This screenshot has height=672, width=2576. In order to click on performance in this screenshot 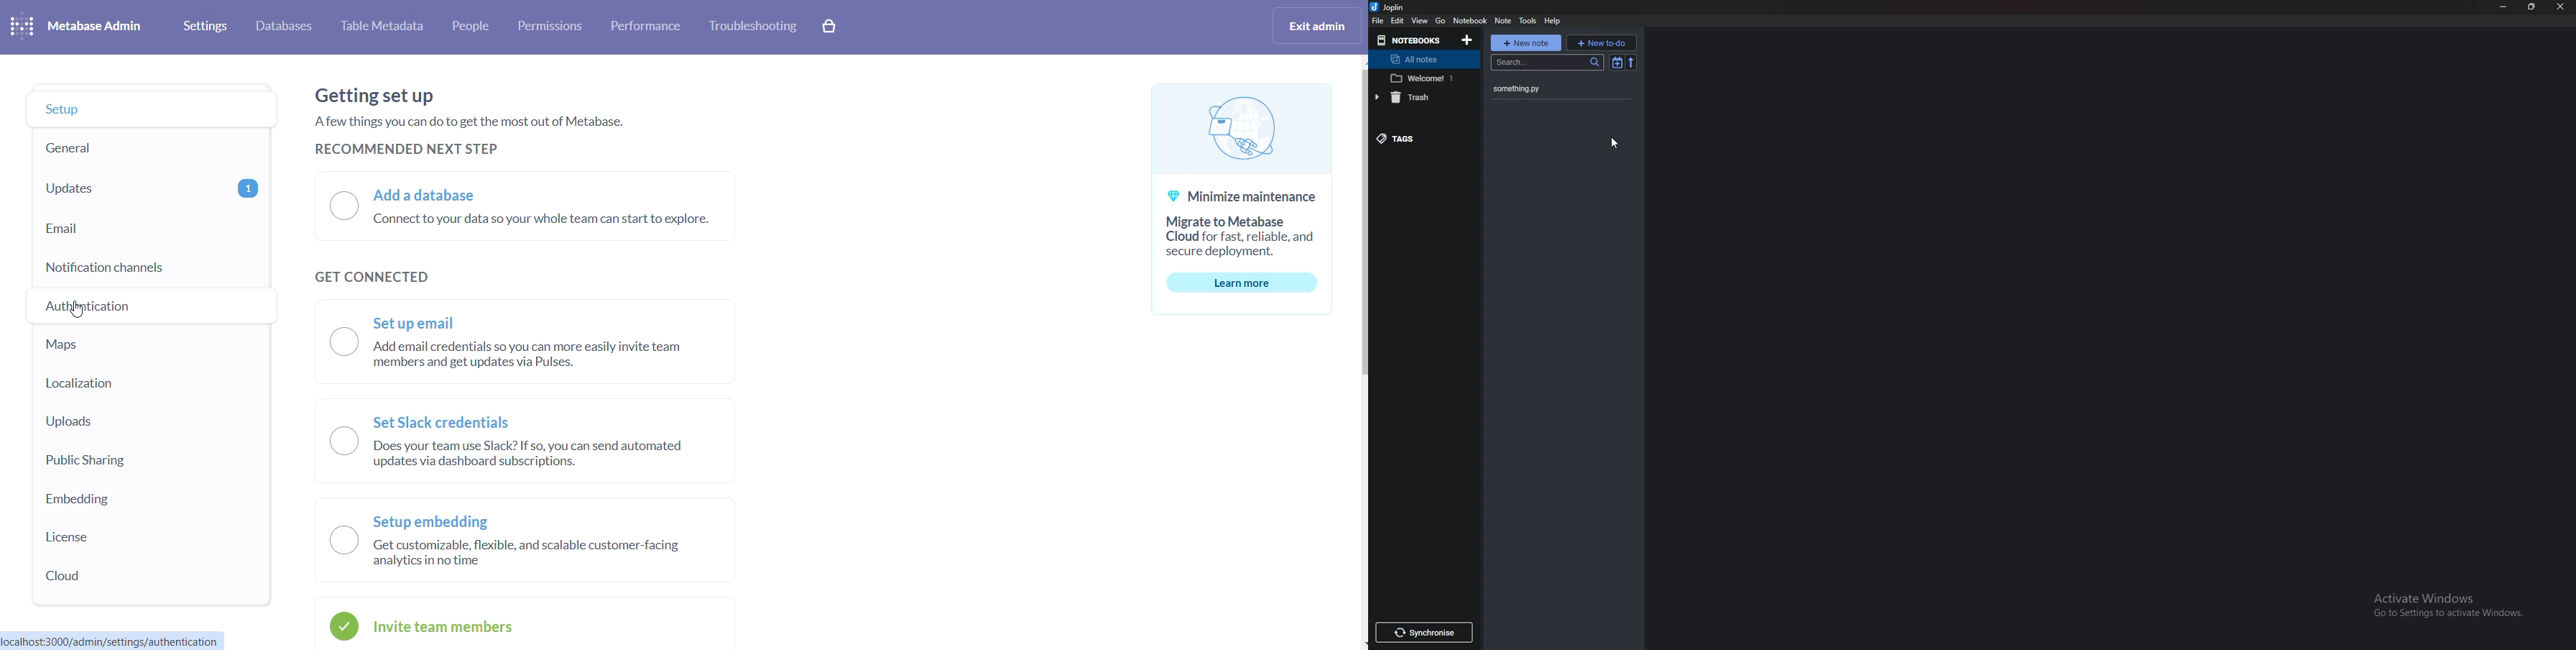, I will do `click(644, 27)`.